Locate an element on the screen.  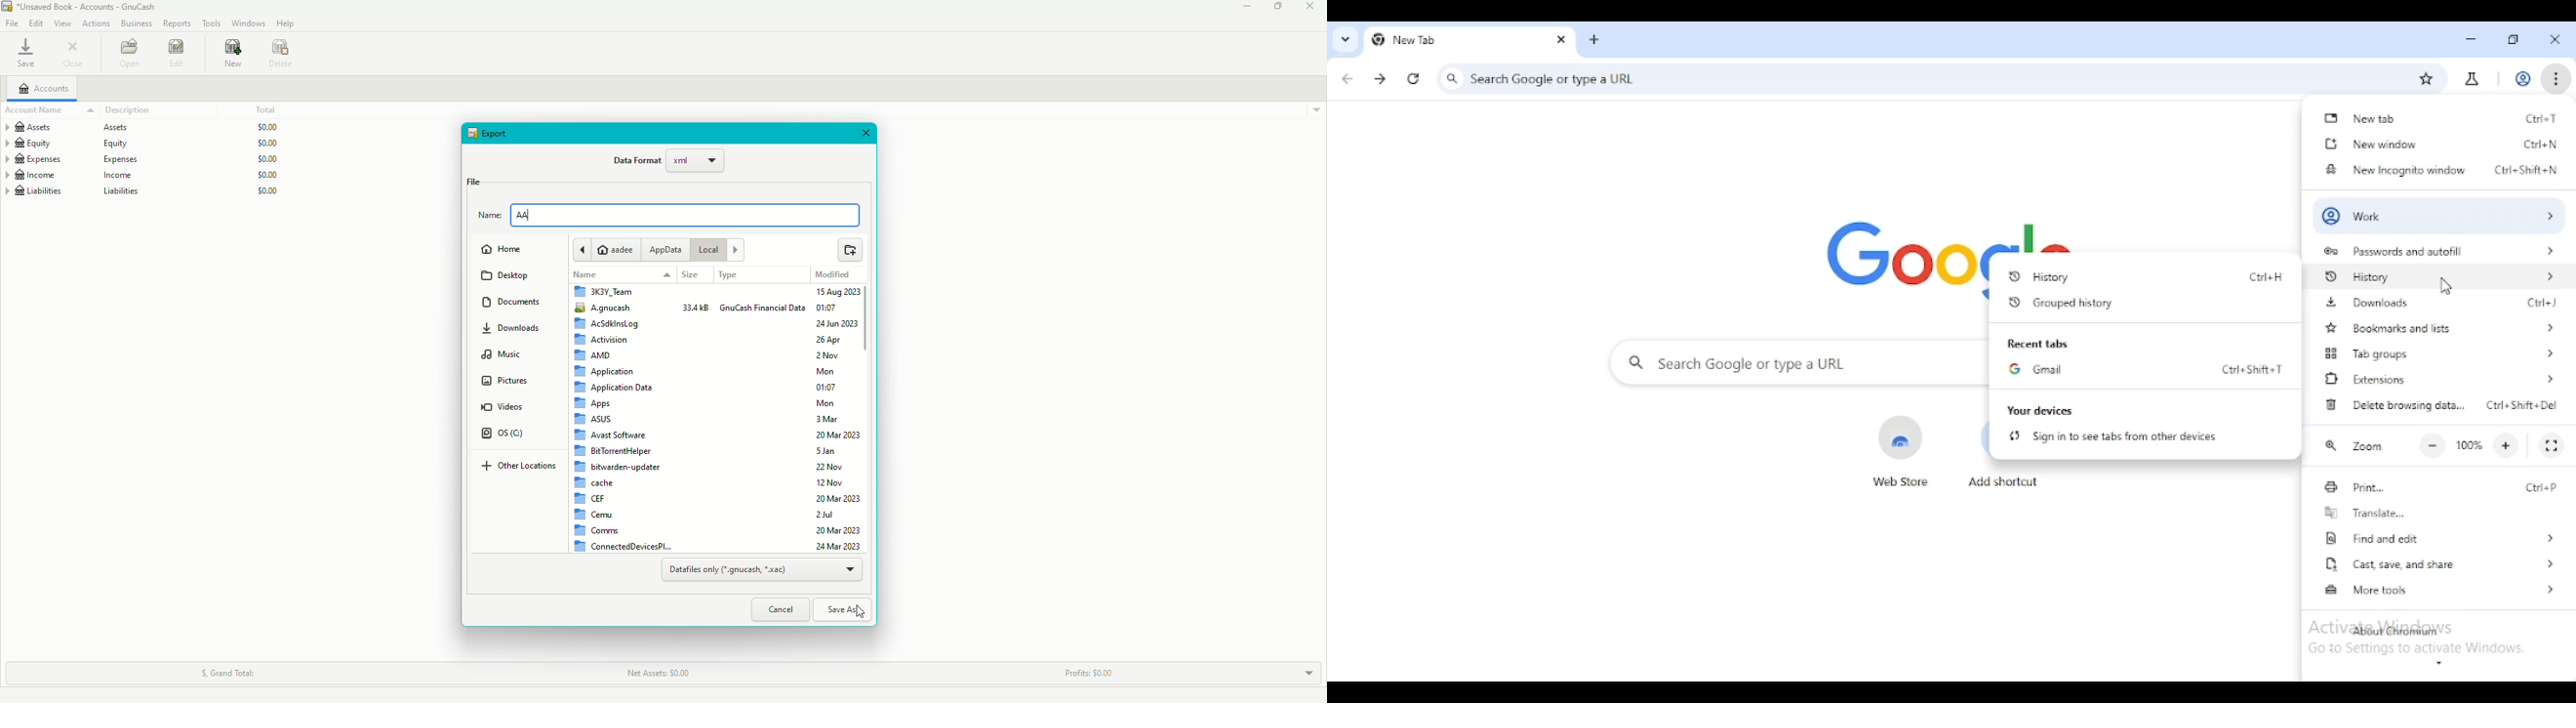
downloads is located at coordinates (2366, 302).